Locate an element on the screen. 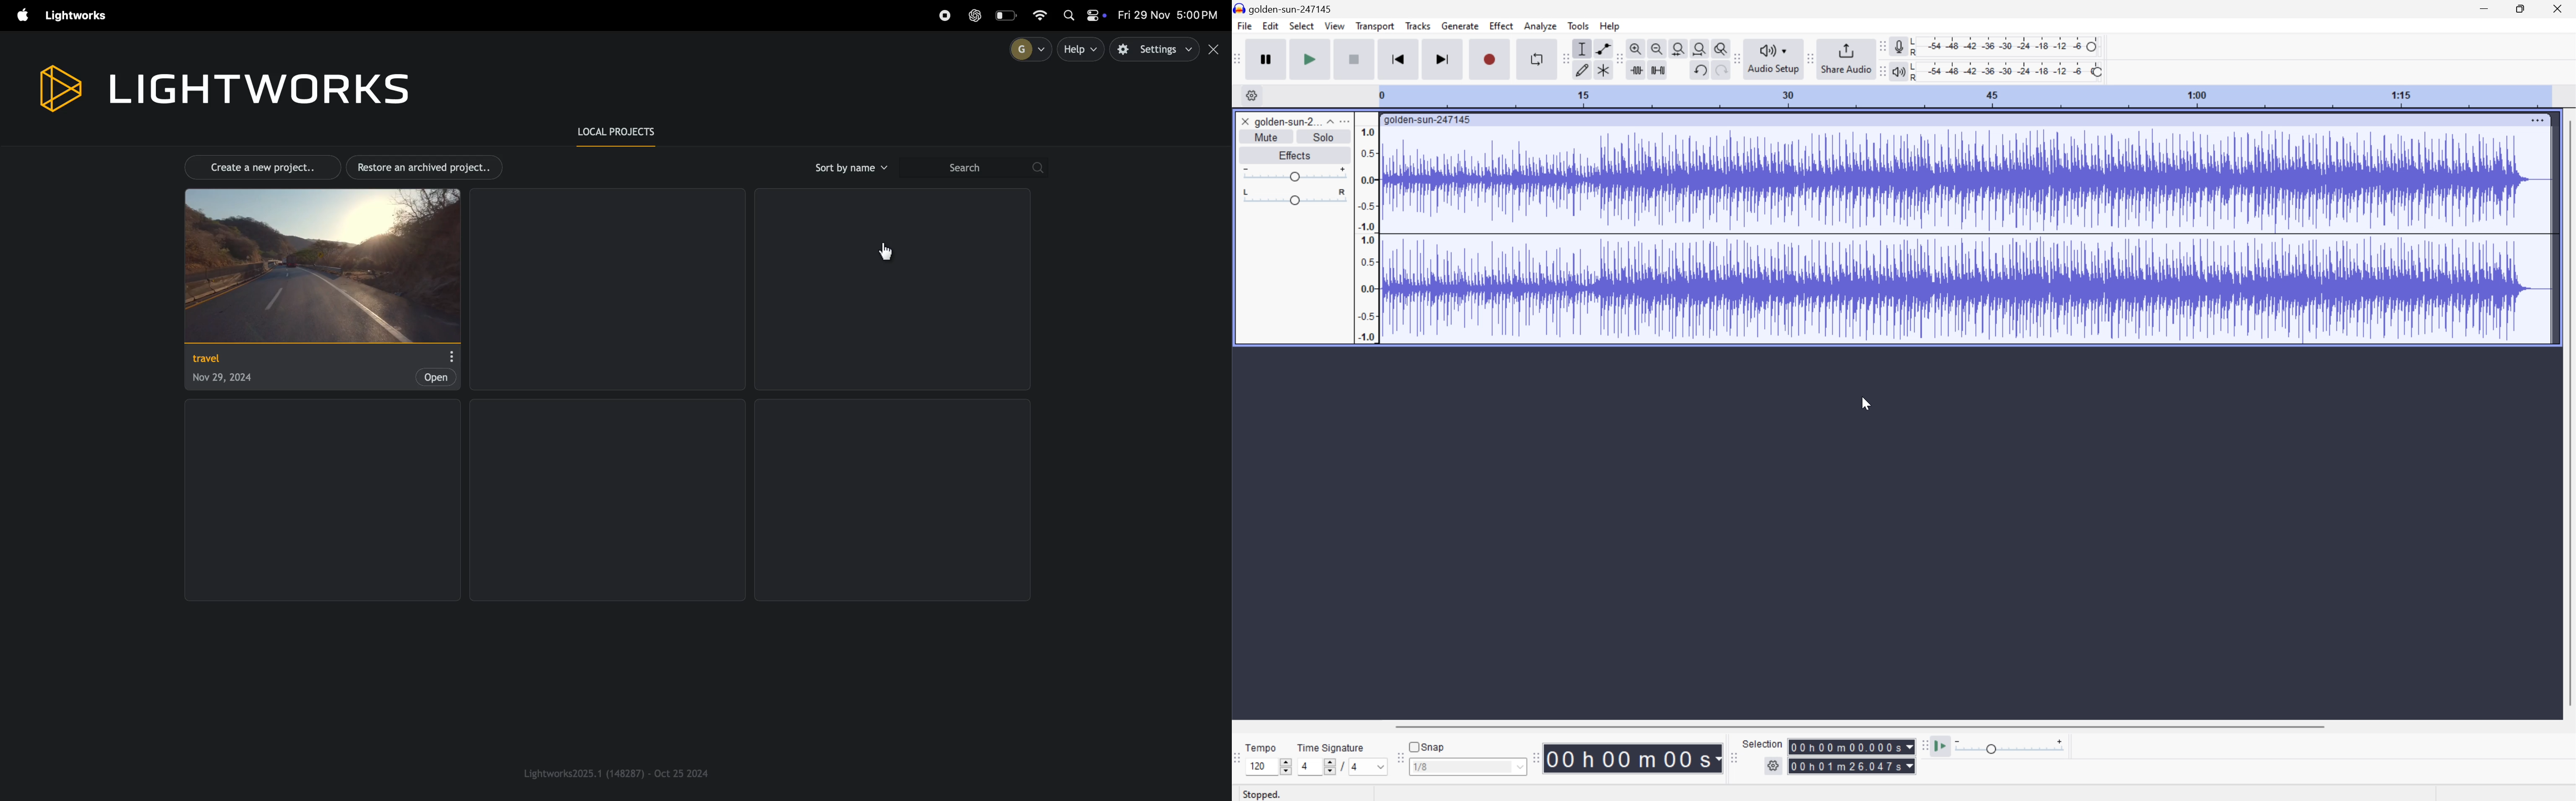  Fit selection to width is located at coordinates (1677, 47).